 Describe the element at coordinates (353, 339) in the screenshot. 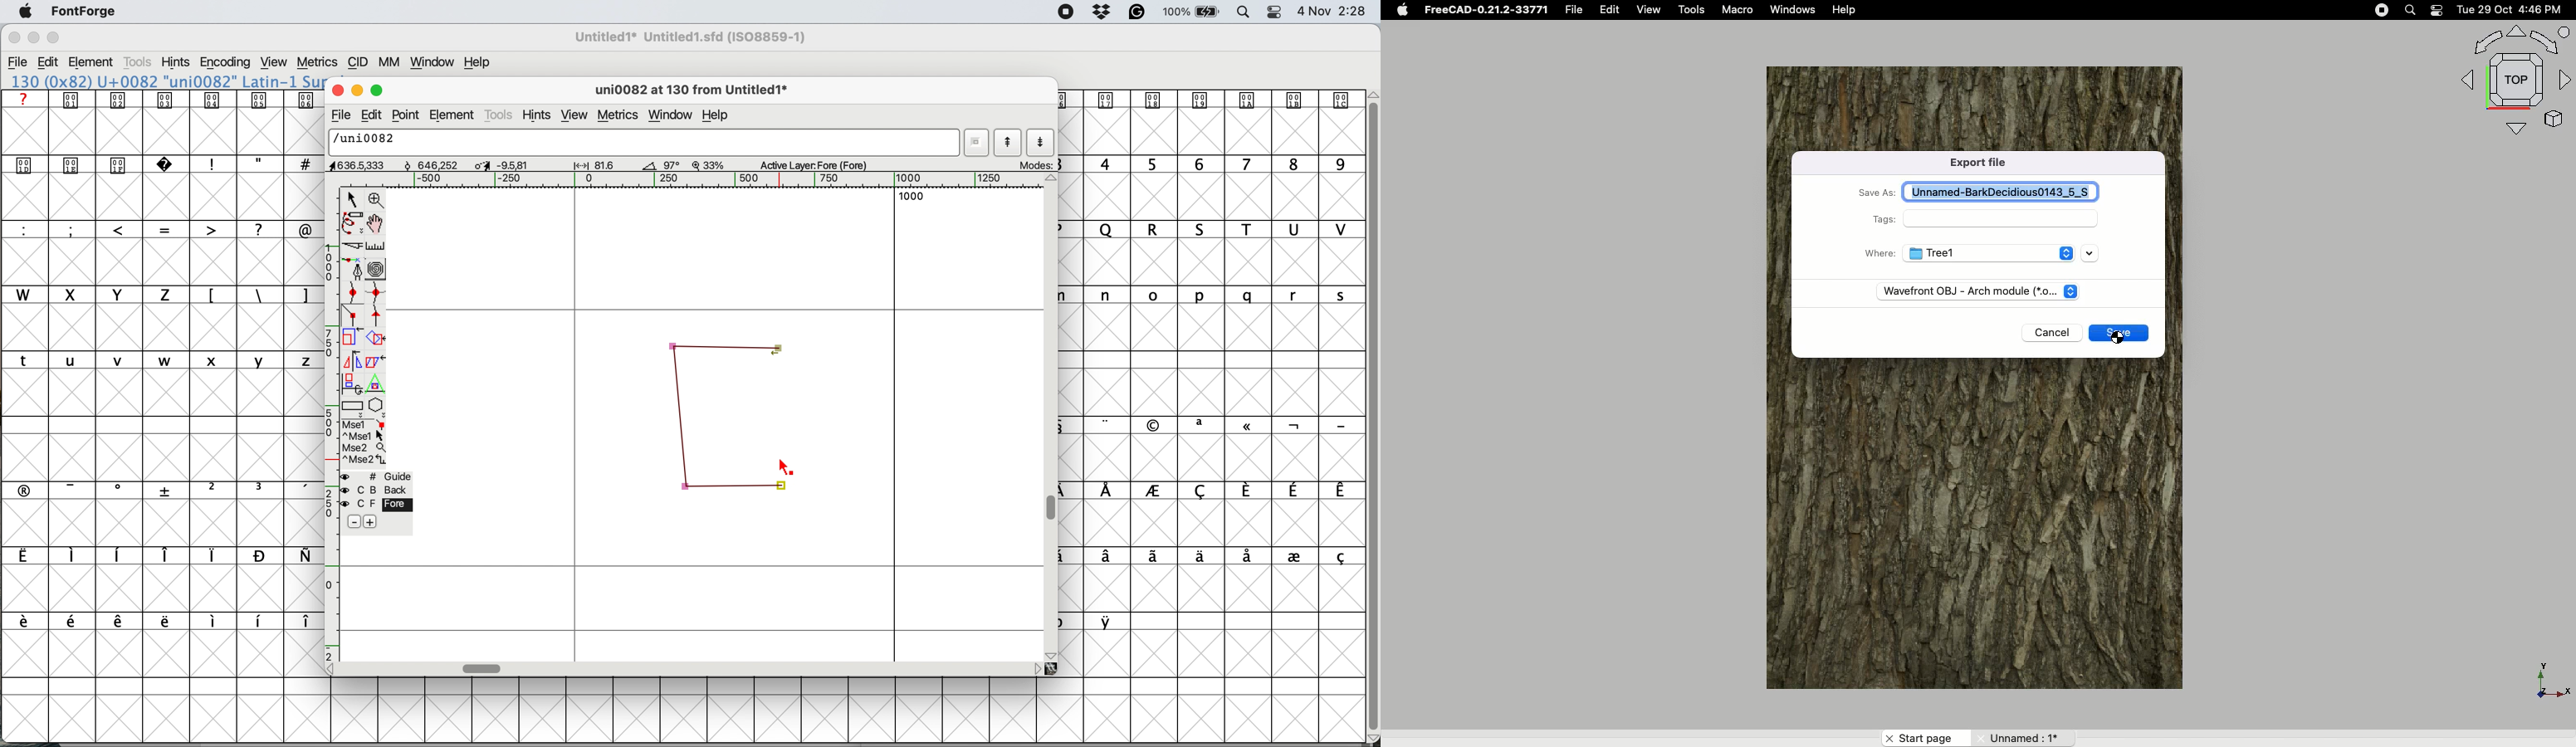

I see `scale the selection` at that location.